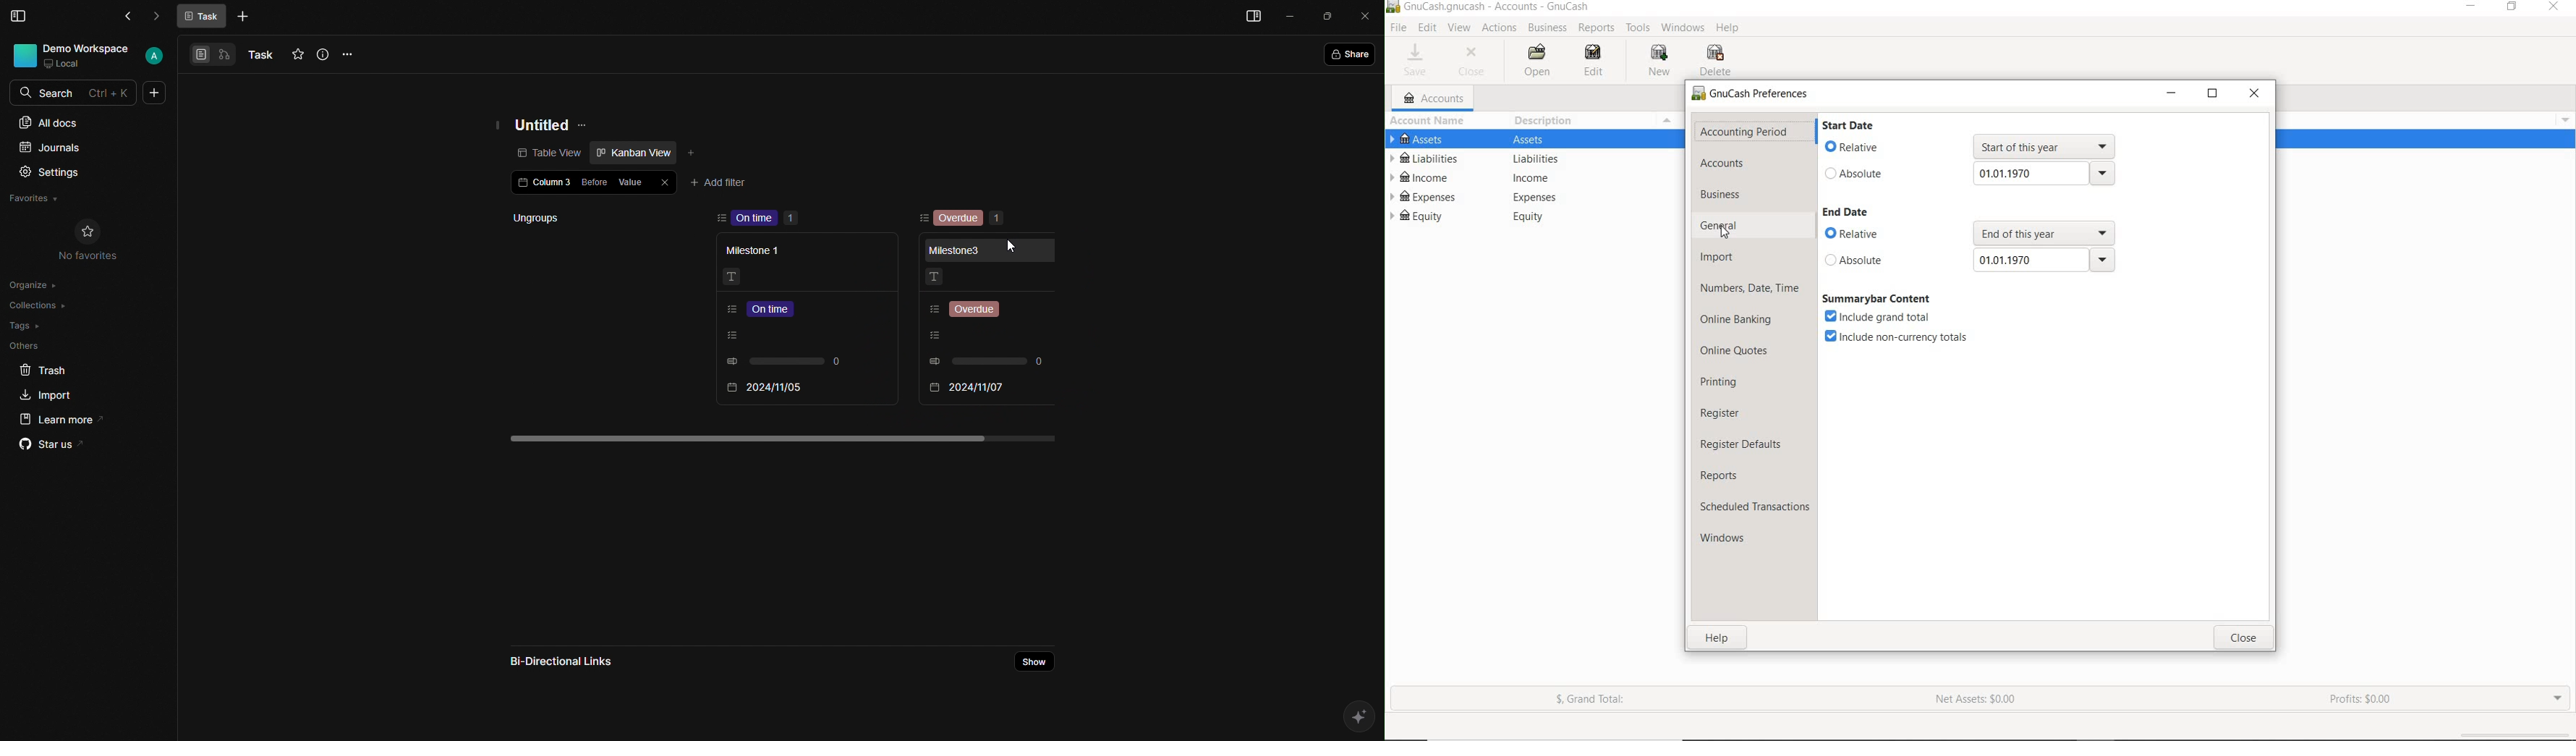 The image size is (2576, 756). Describe the element at coordinates (632, 152) in the screenshot. I see `Kanban view` at that location.